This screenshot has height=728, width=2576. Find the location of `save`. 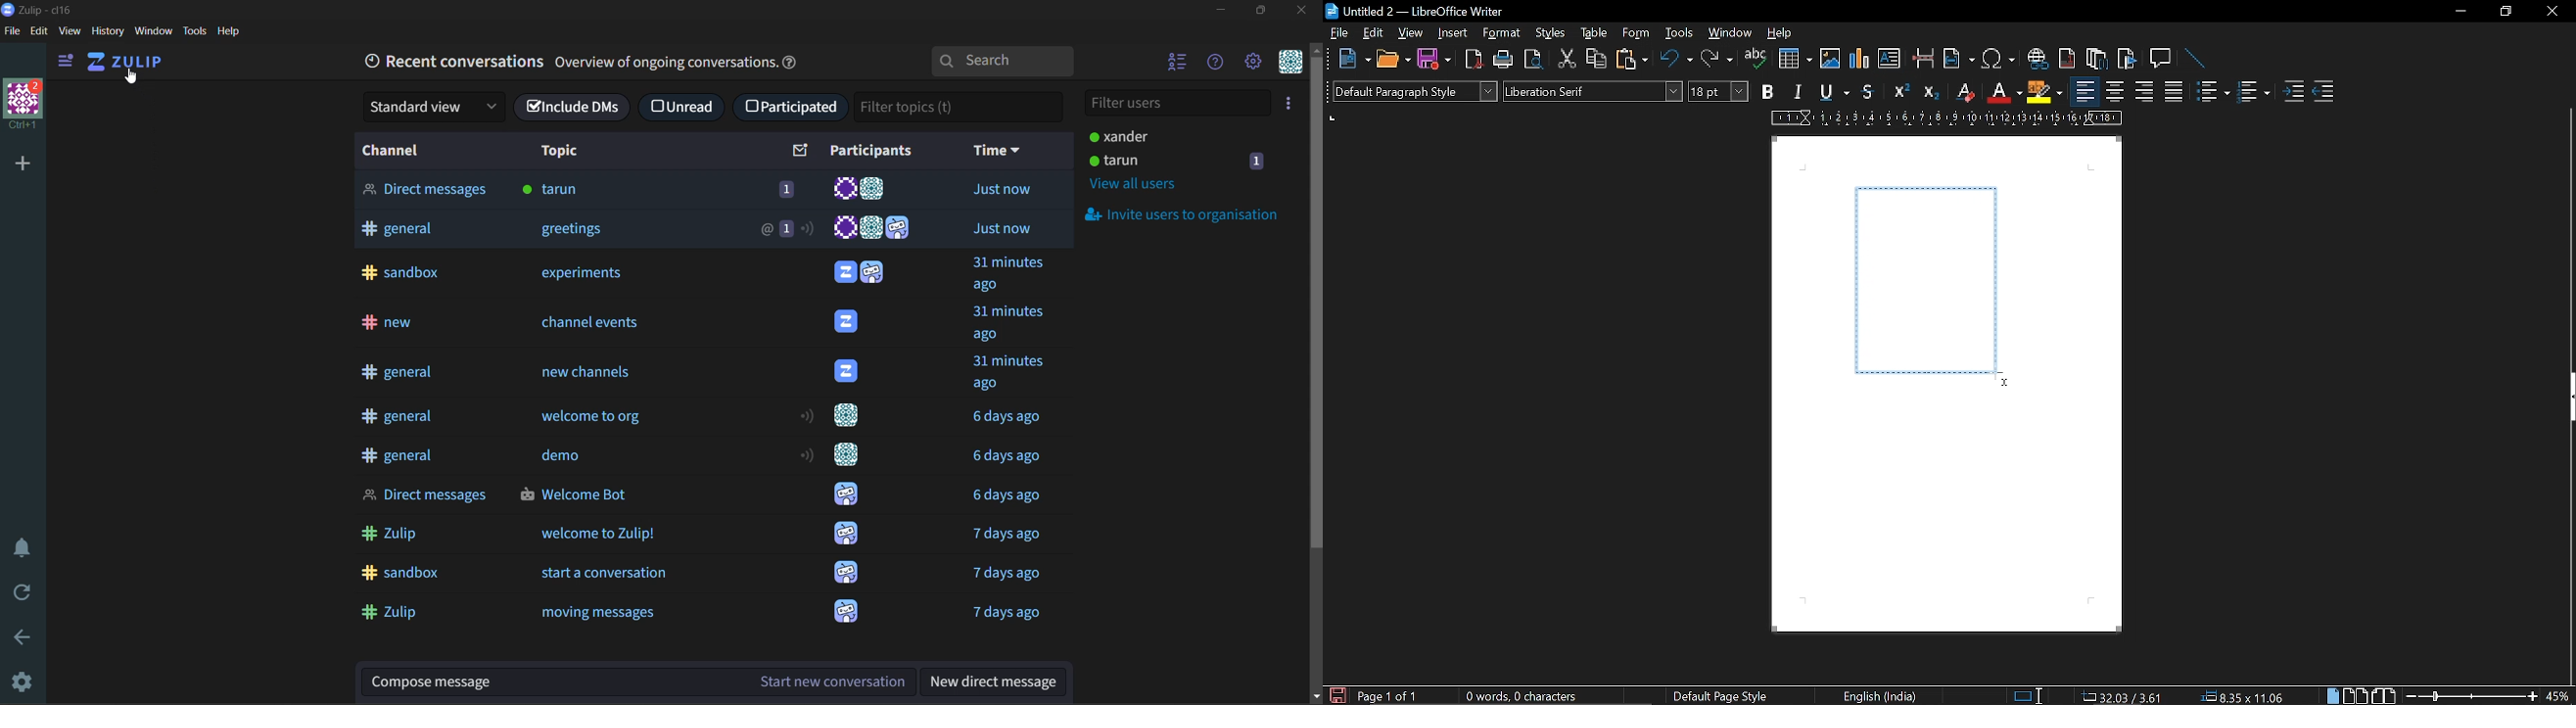

save is located at coordinates (1432, 59).